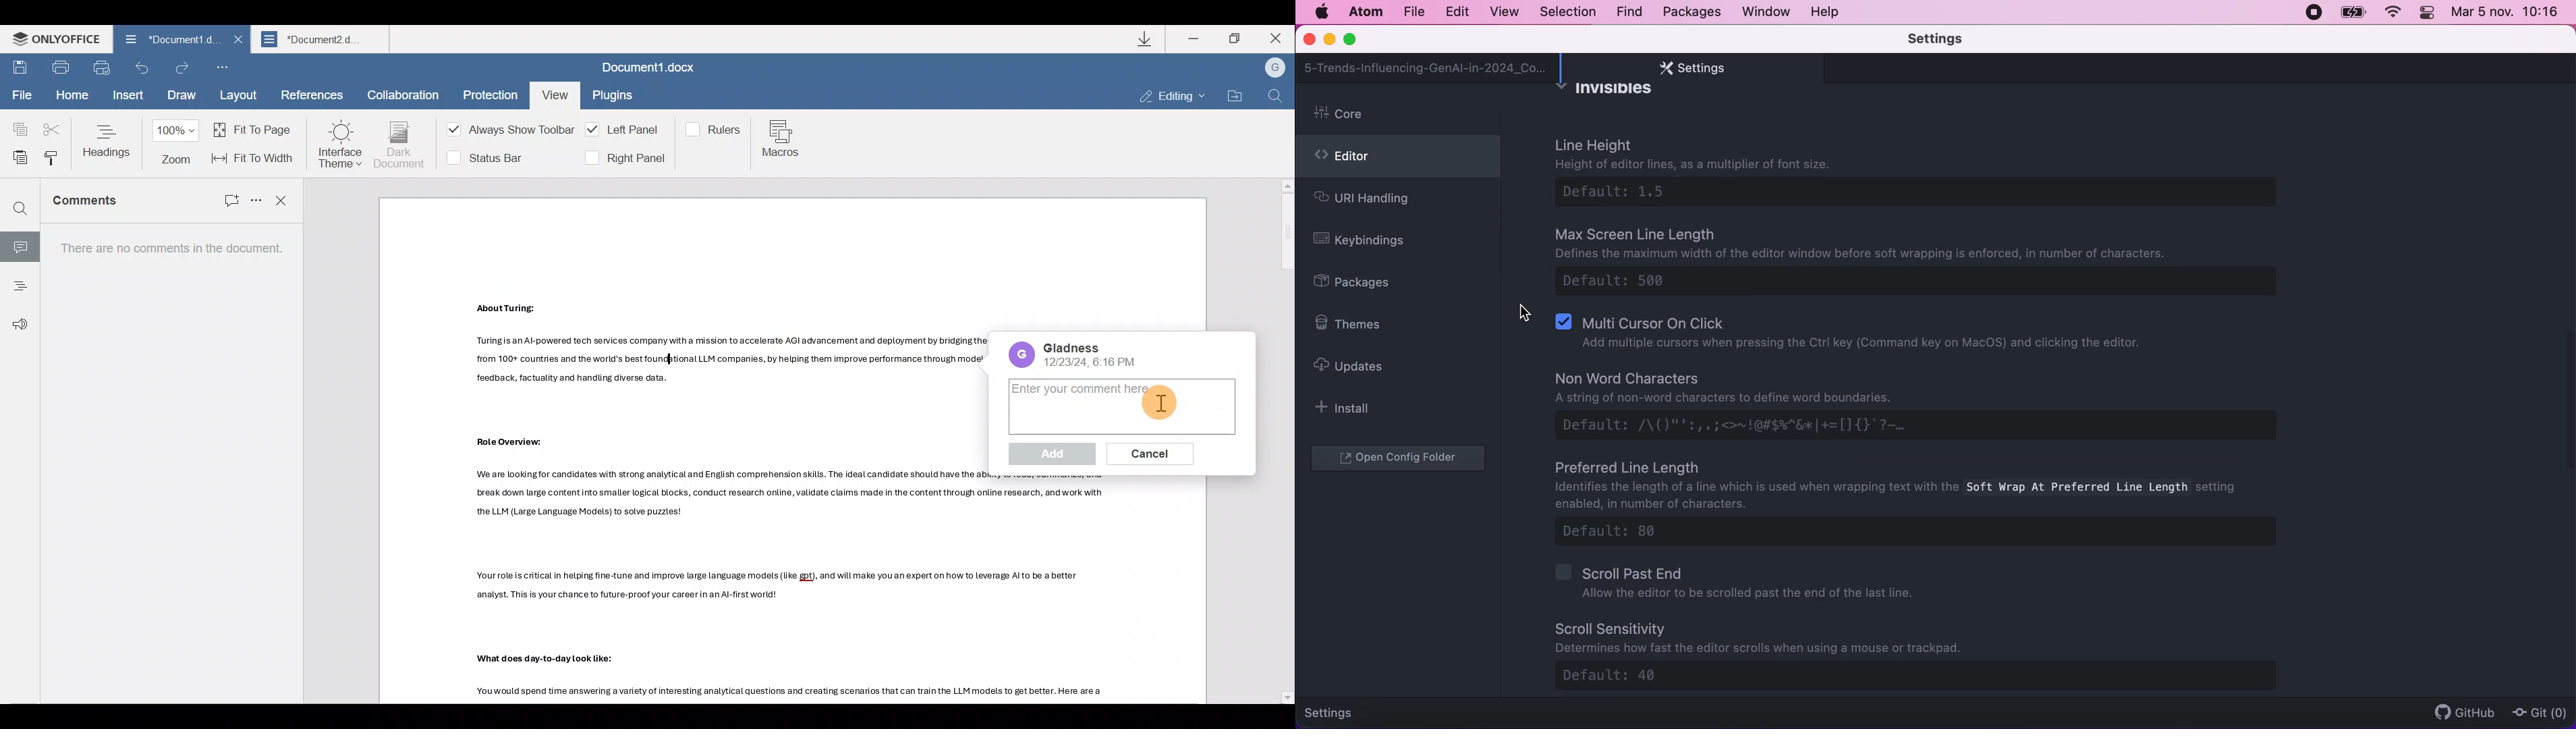 The width and height of the screenshot is (2576, 756). What do you see at coordinates (506, 132) in the screenshot?
I see `Always show toolbar` at bounding box center [506, 132].